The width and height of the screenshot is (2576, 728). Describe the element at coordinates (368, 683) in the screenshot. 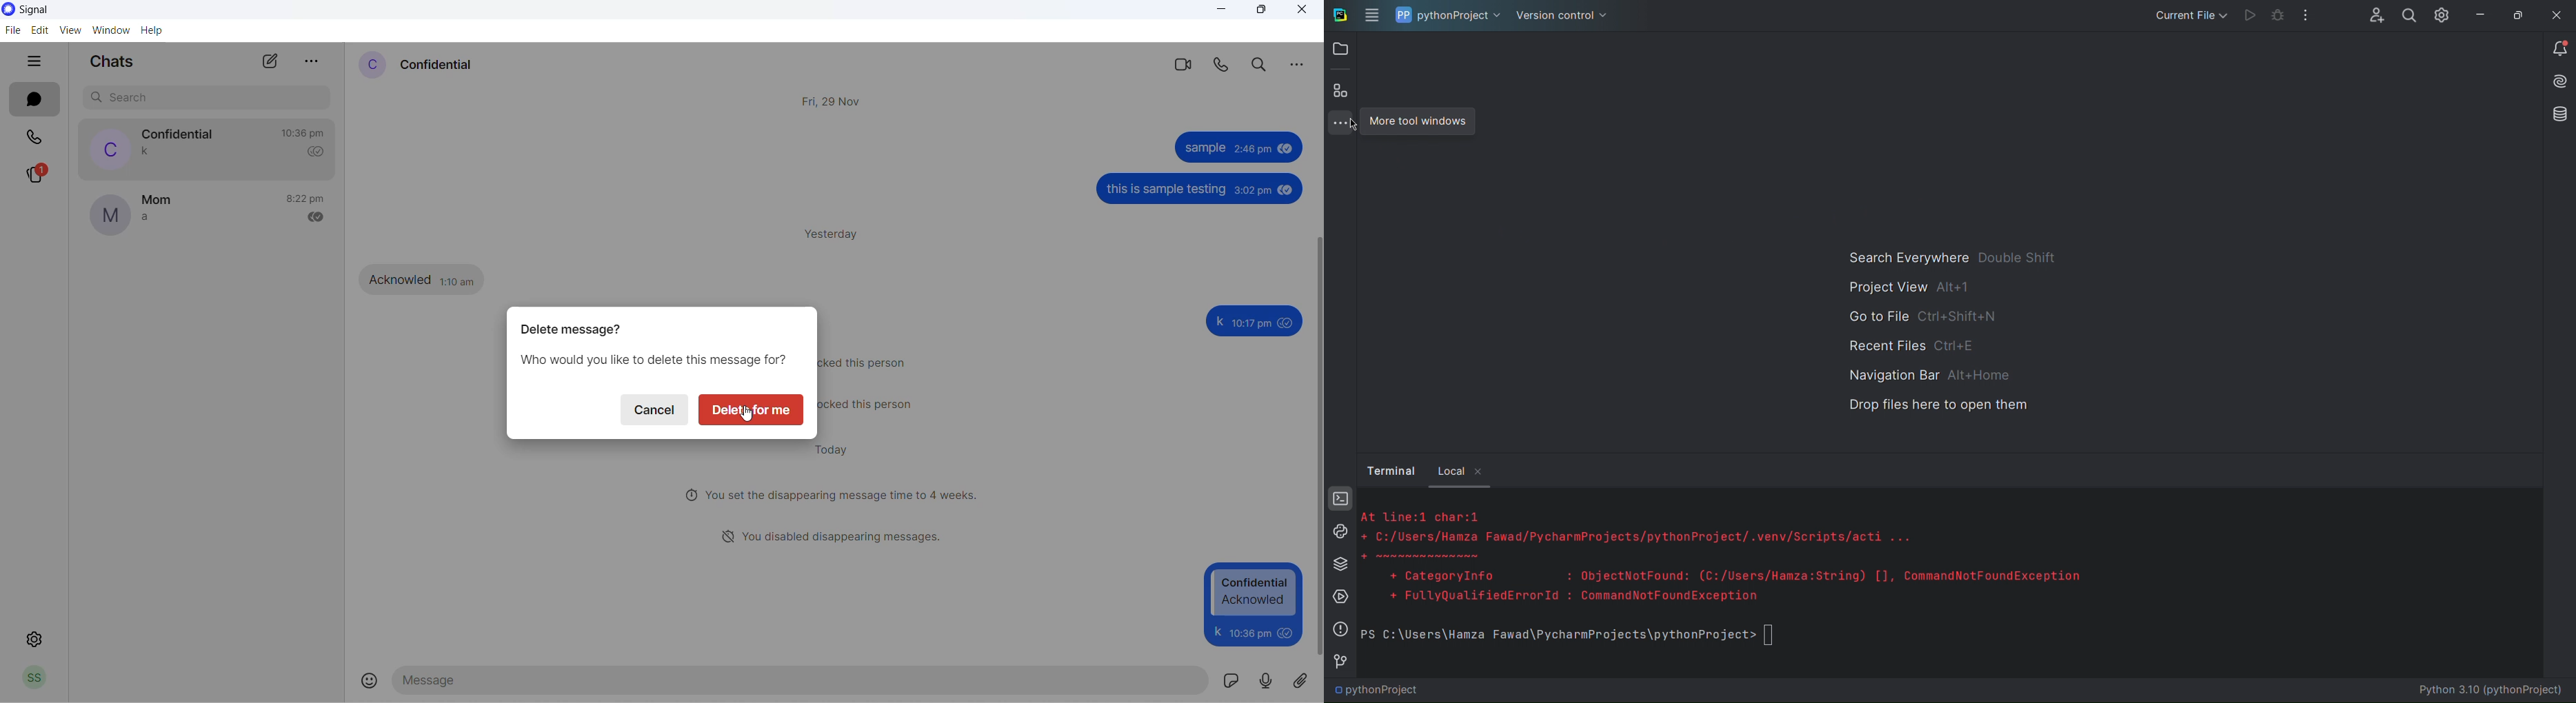

I see `emojis` at that location.